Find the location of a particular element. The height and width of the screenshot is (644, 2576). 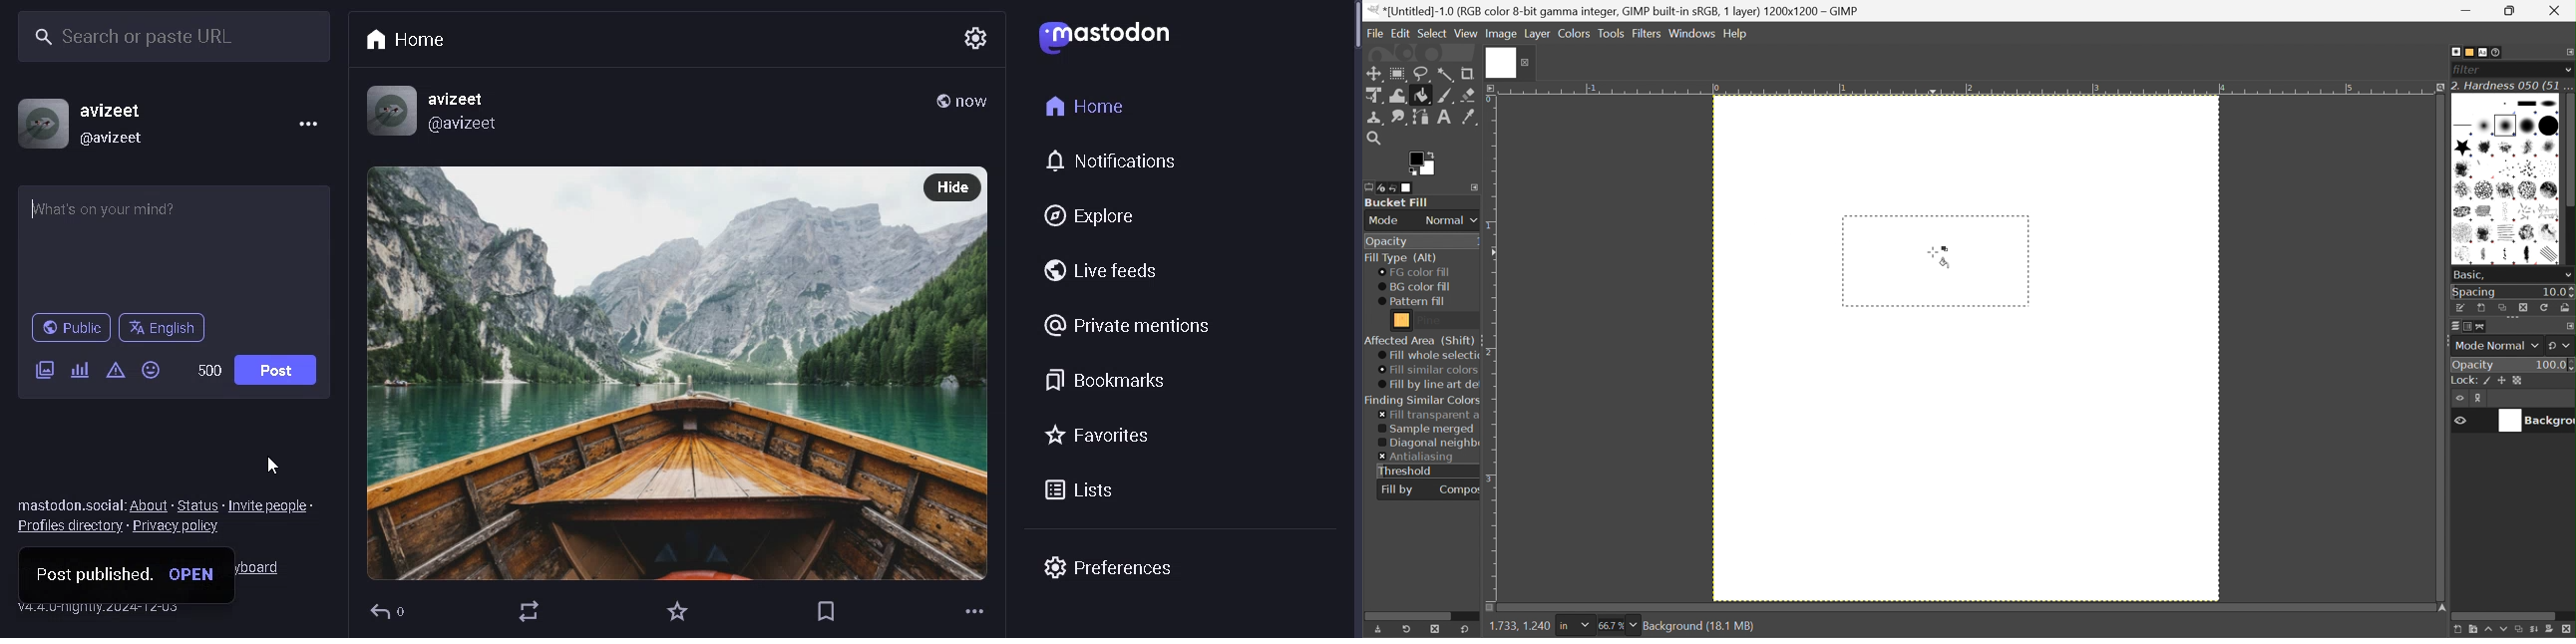

settings is located at coordinates (969, 38).